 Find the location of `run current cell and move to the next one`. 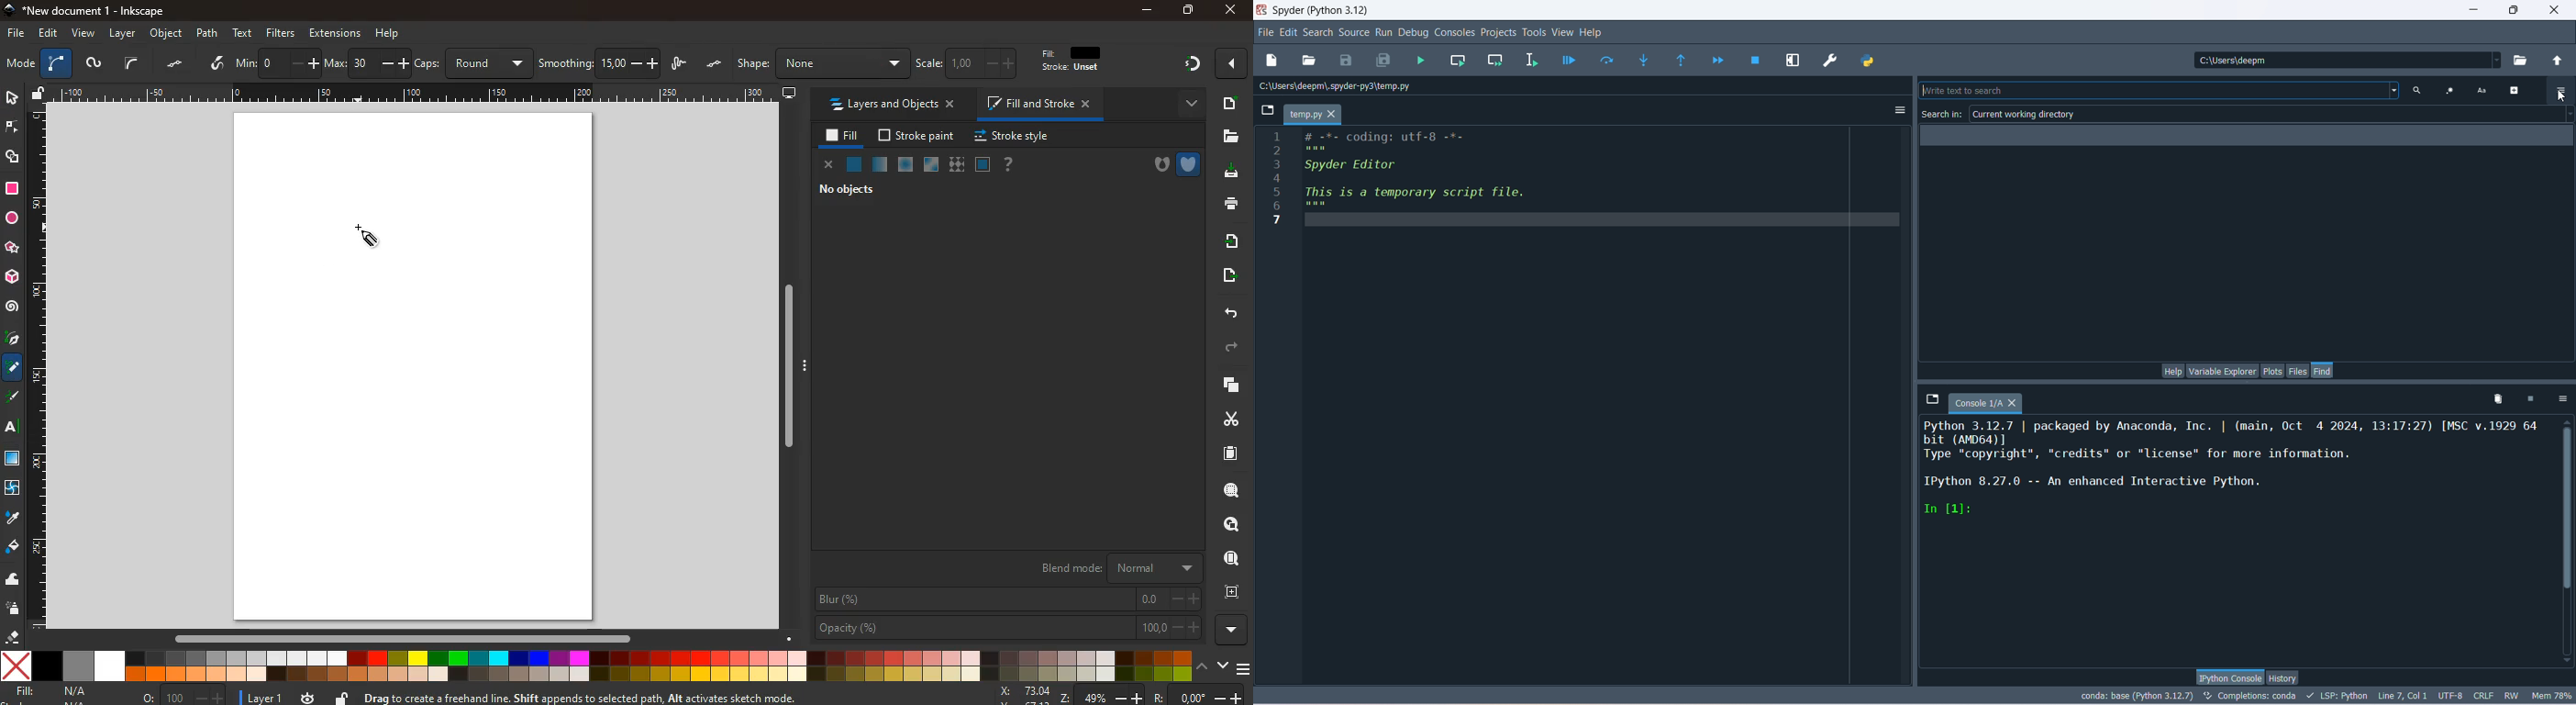

run current cell and move to the next one is located at coordinates (1495, 59).